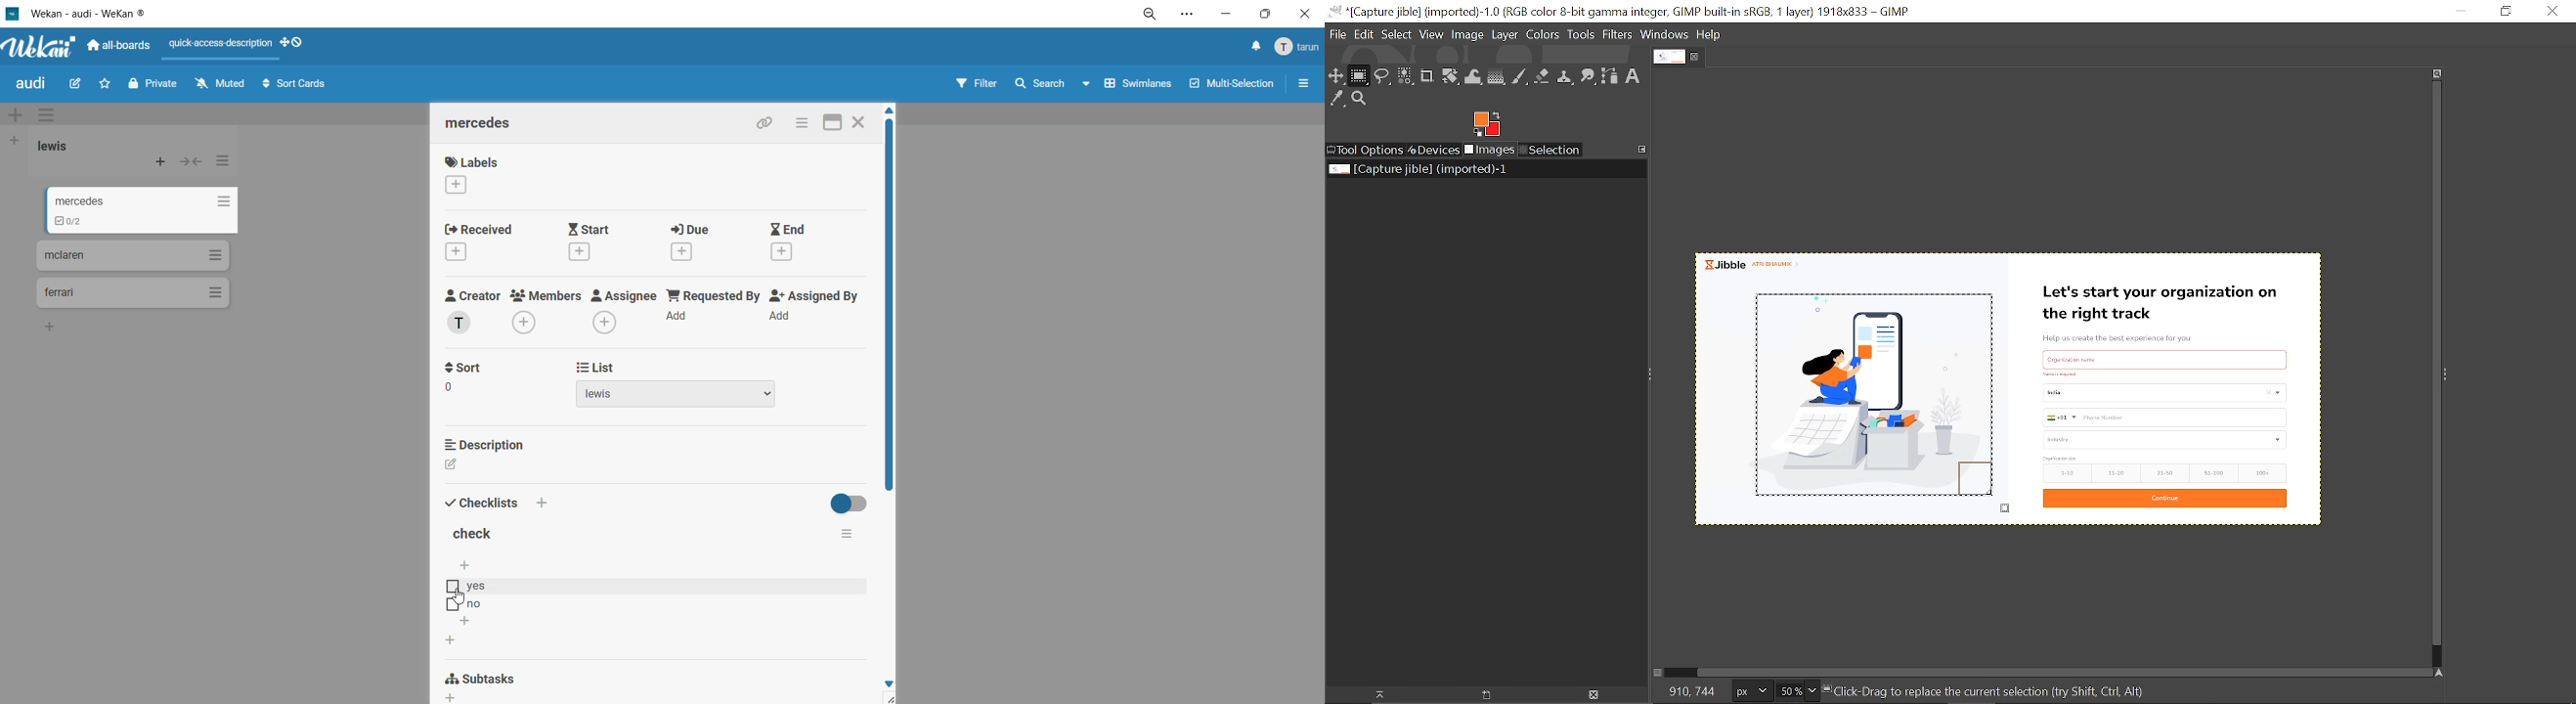 This screenshot has height=728, width=2576. What do you see at coordinates (2500, 12) in the screenshot?
I see `Restore down` at bounding box center [2500, 12].